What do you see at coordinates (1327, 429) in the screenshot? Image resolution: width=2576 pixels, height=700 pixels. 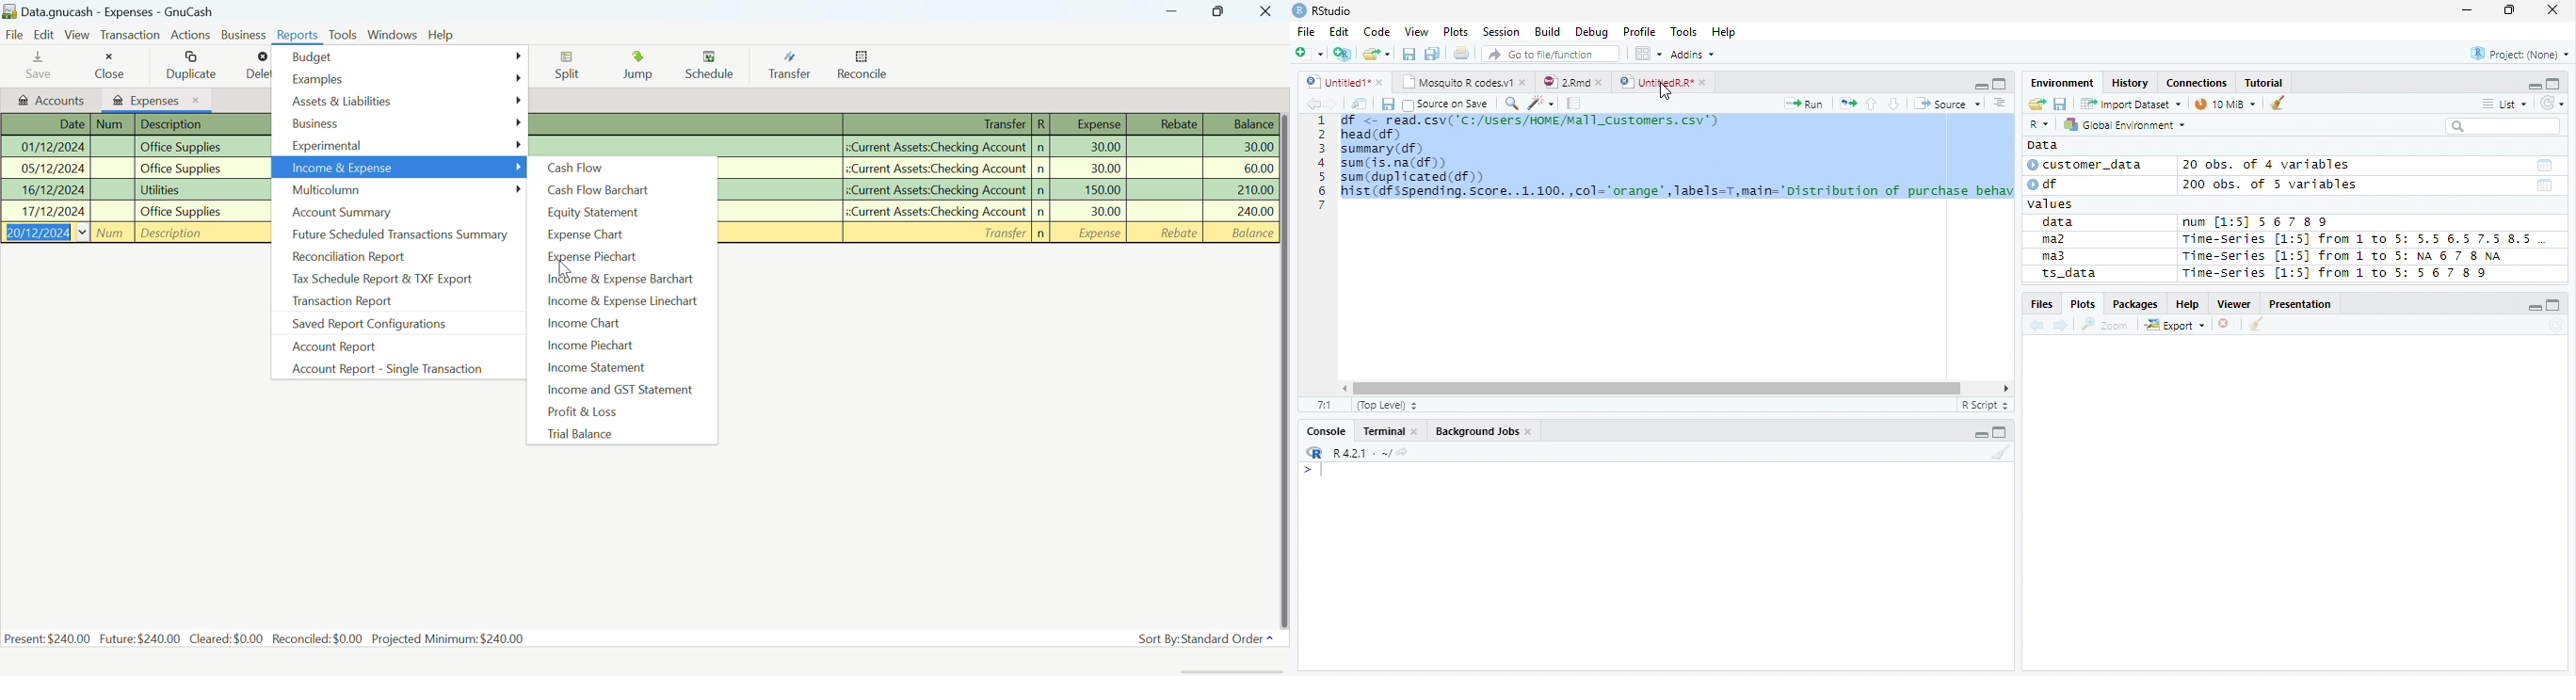 I see `Console` at bounding box center [1327, 429].